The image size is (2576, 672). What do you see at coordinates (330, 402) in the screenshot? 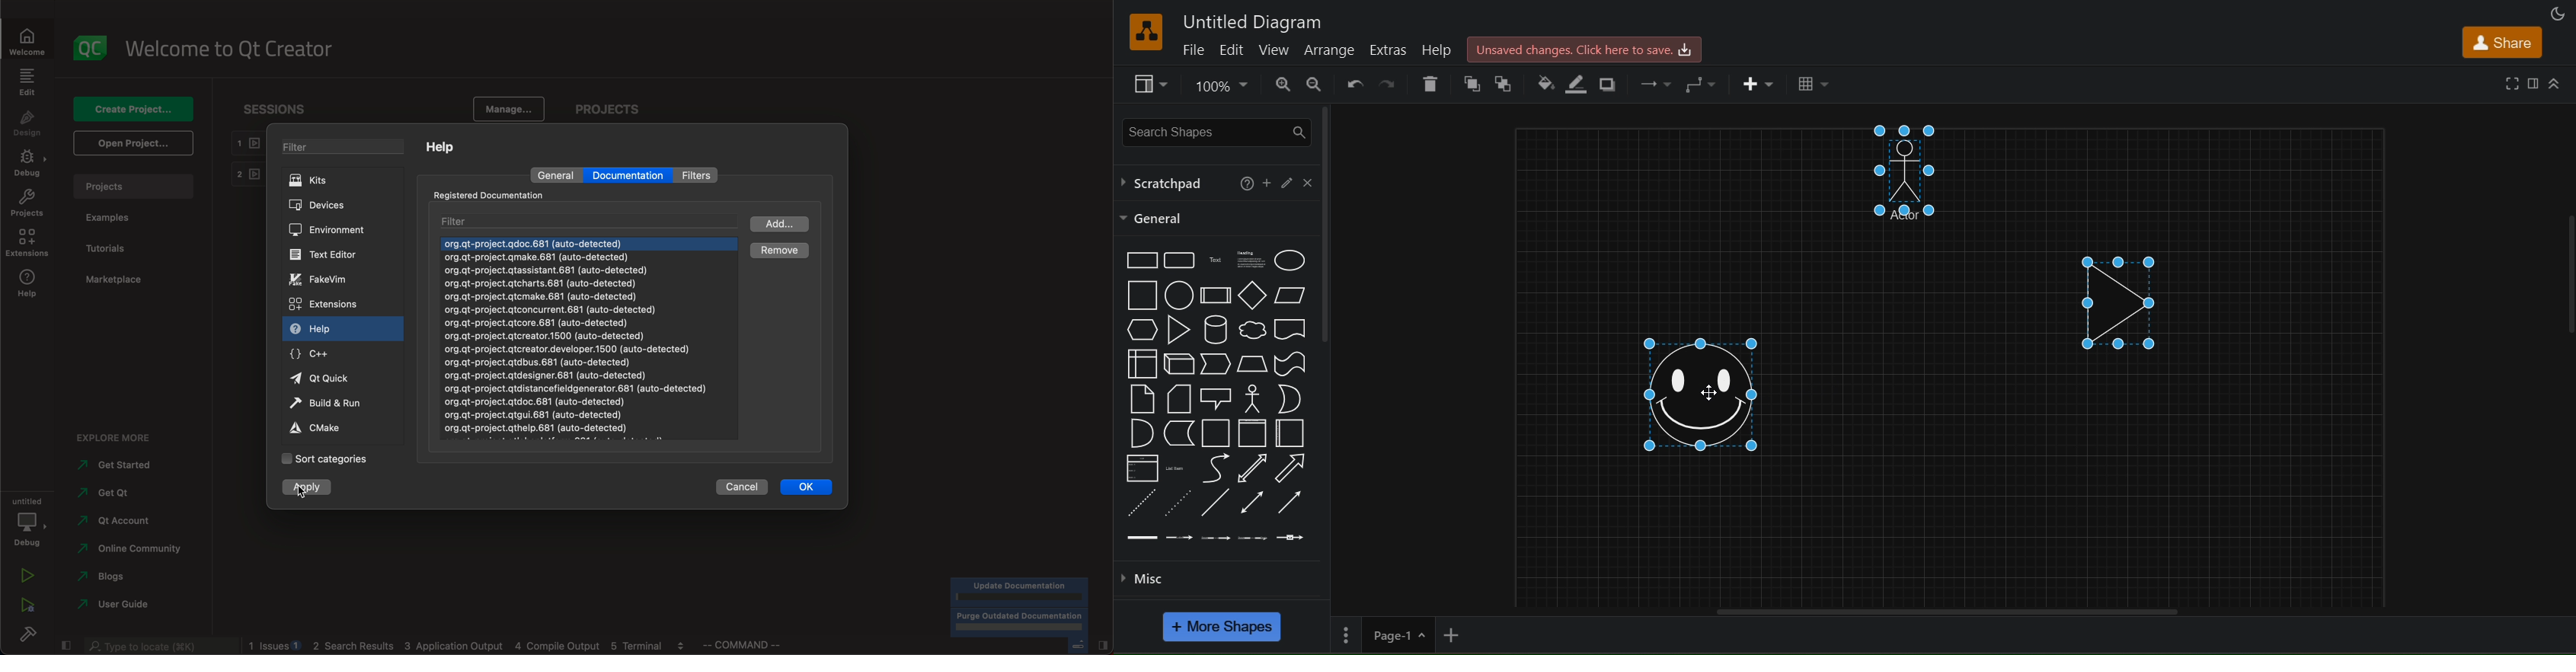
I see `run` at bounding box center [330, 402].